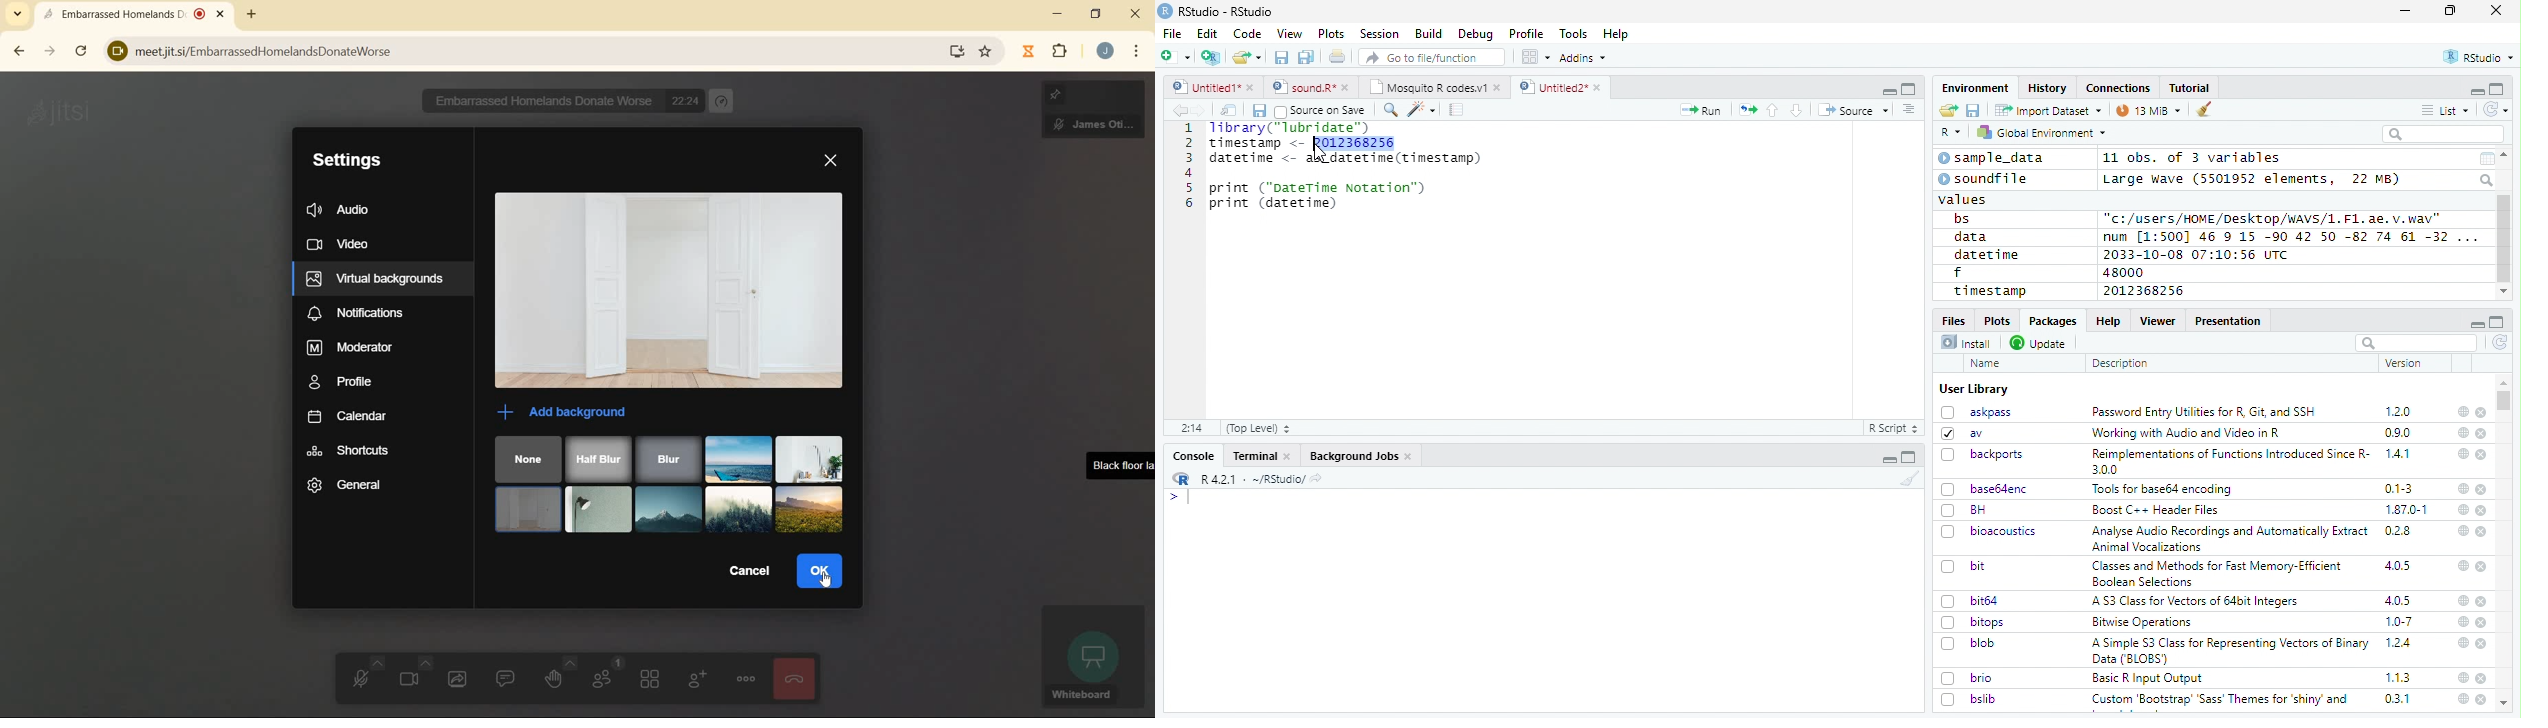 This screenshot has width=2548, height=728. I want to click on Code, so click(1246, 34).